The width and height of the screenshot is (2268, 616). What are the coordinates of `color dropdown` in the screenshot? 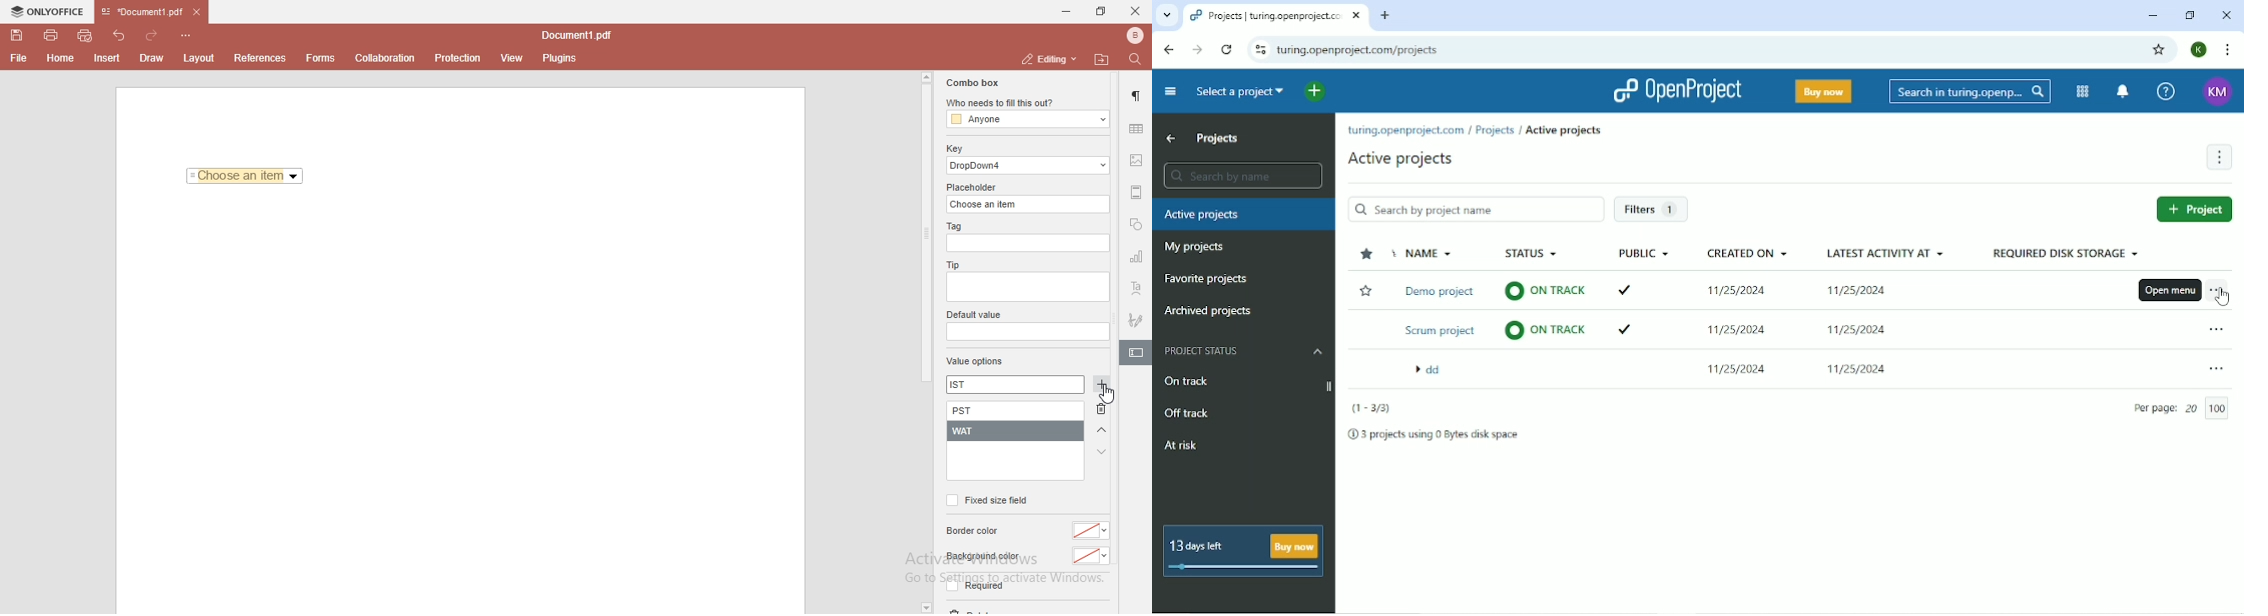 It's located at (1093, 531).